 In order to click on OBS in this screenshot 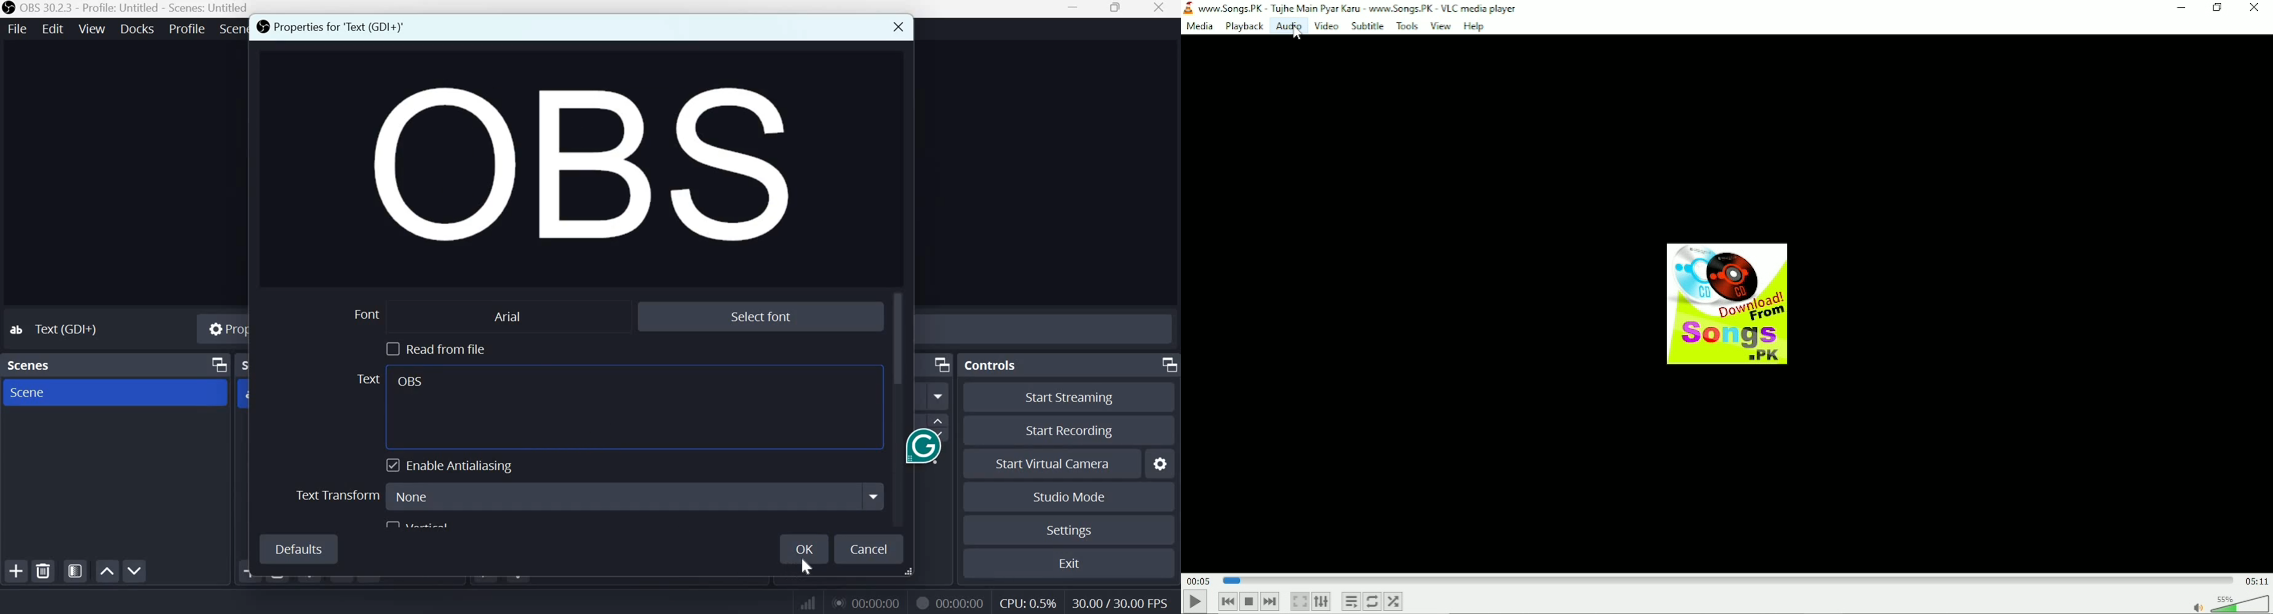, I will do `click(569, 166)`.